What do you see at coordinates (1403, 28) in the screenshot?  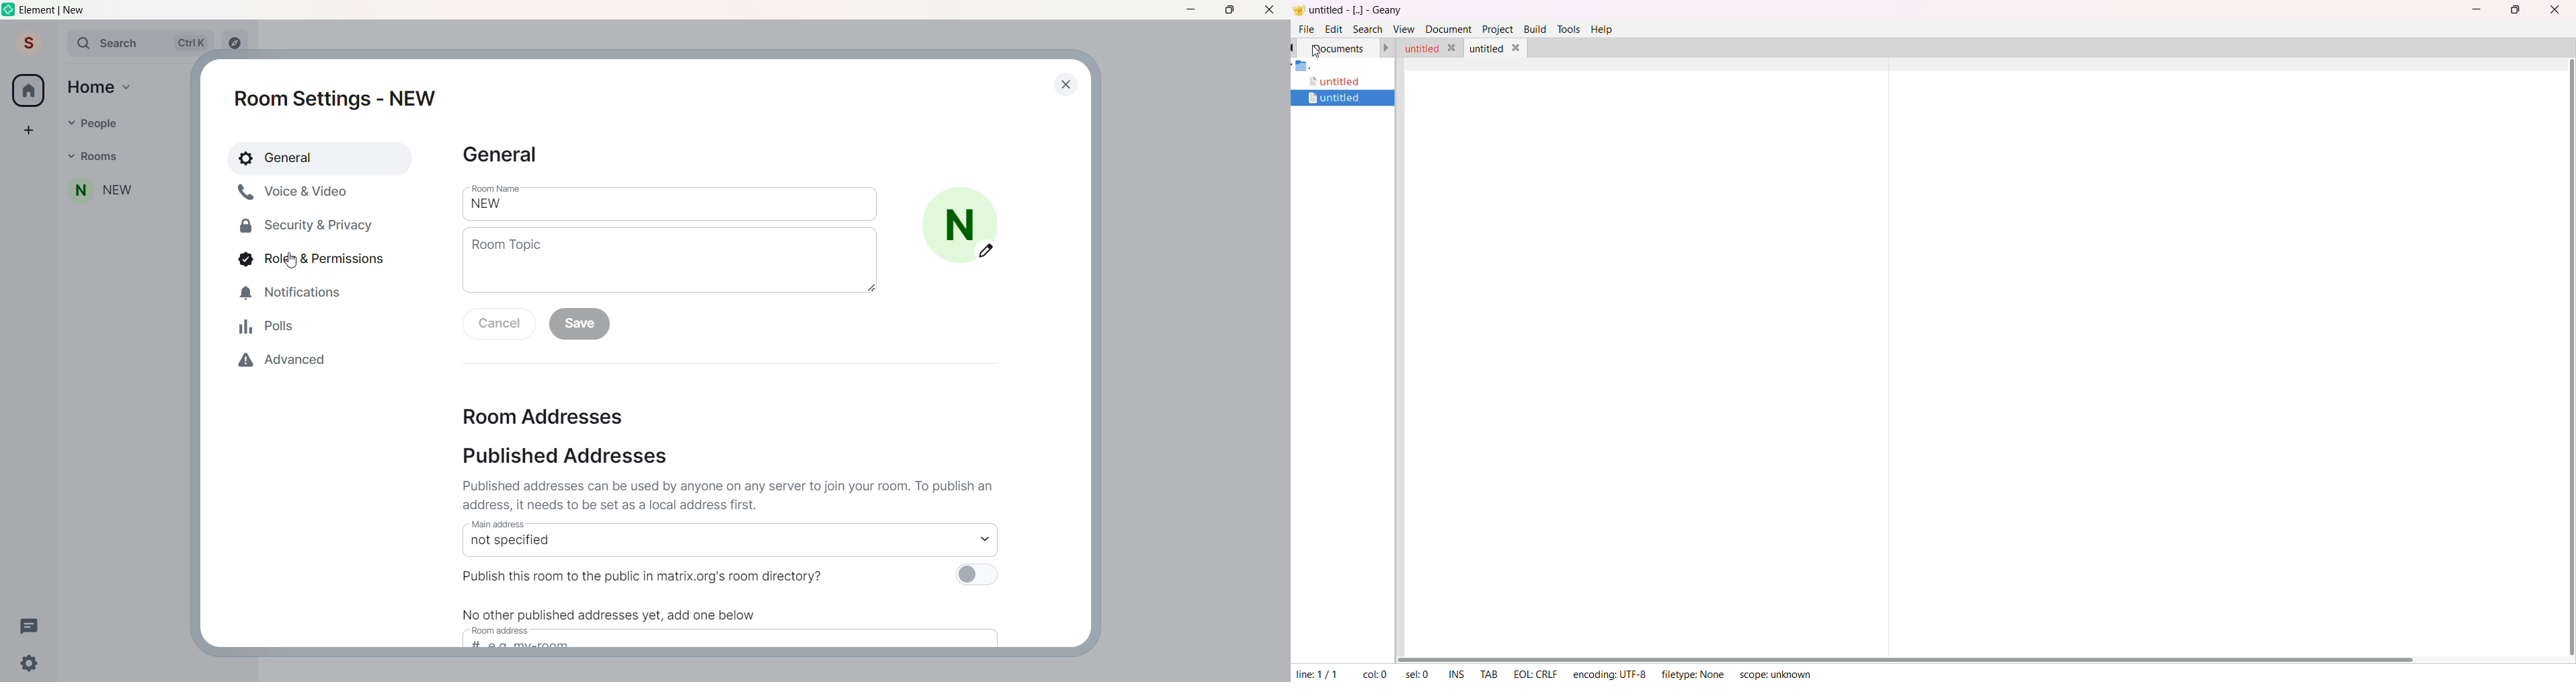 I see `view` at bounding box center [1403, 28].